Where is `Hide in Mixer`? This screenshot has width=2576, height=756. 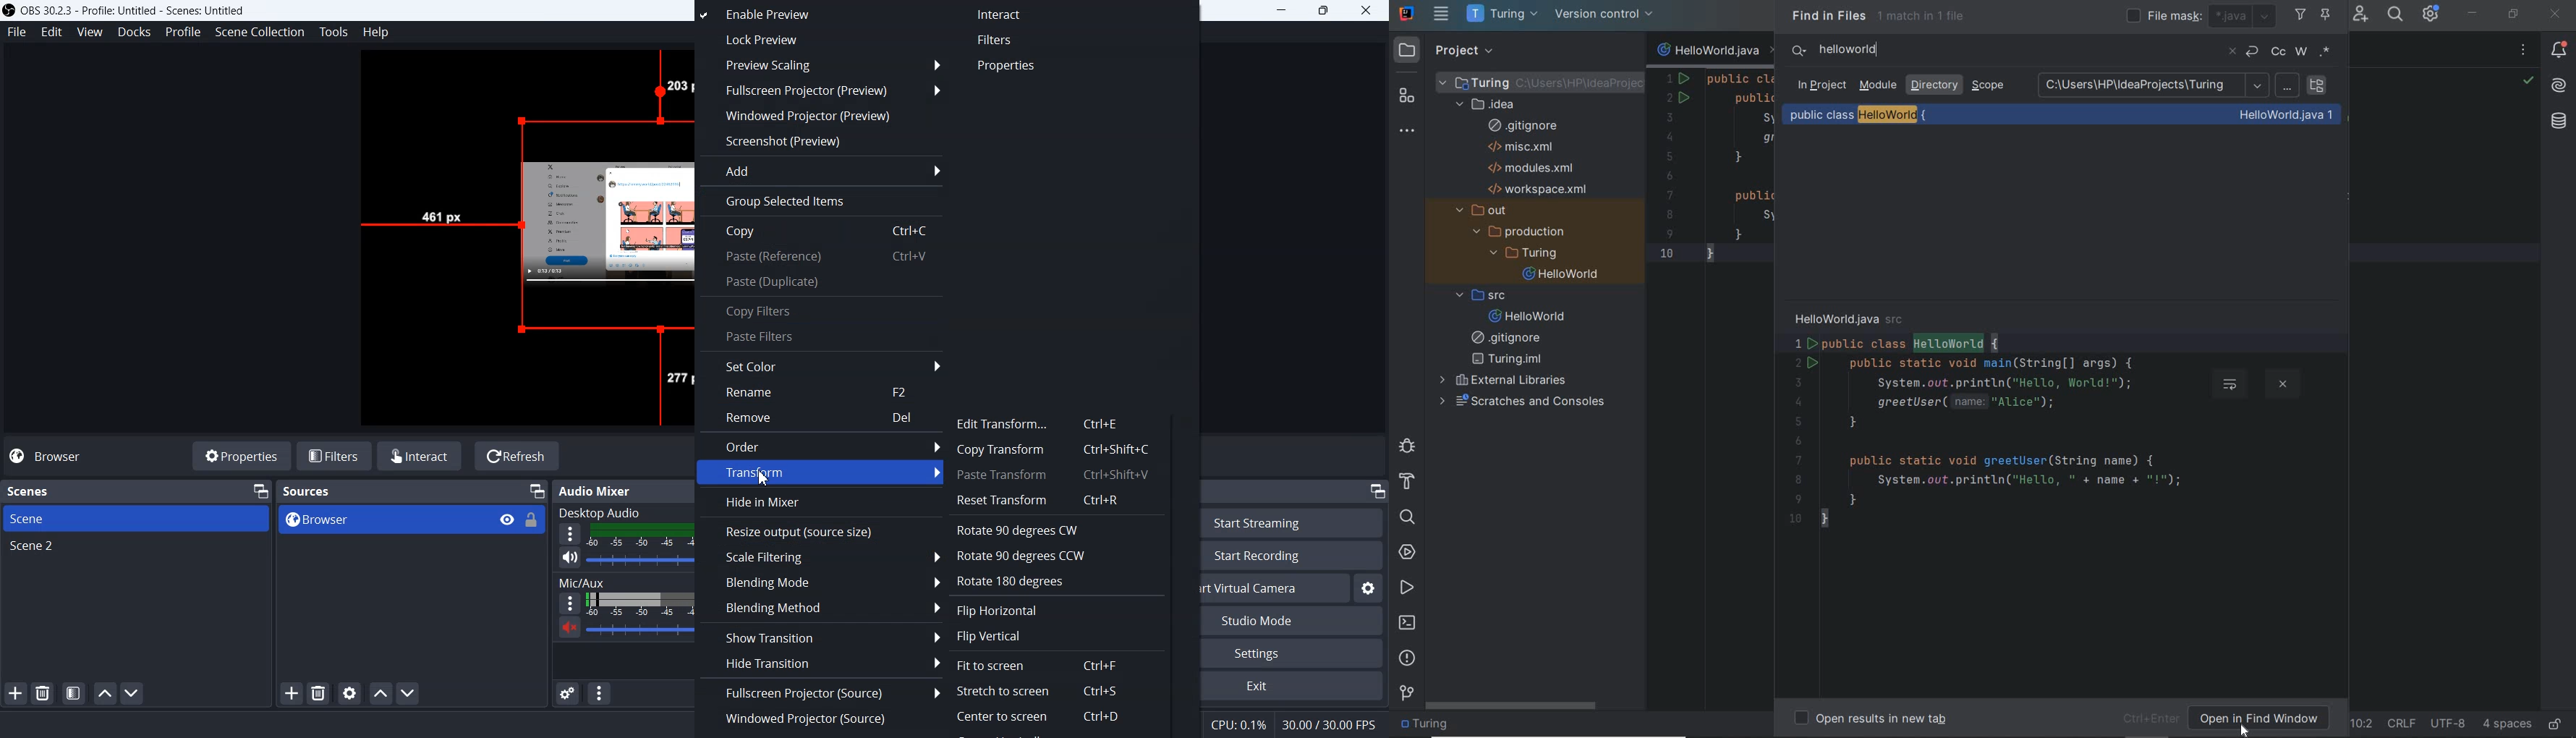 Hide in Mixer is located at coordinates (819, 501).